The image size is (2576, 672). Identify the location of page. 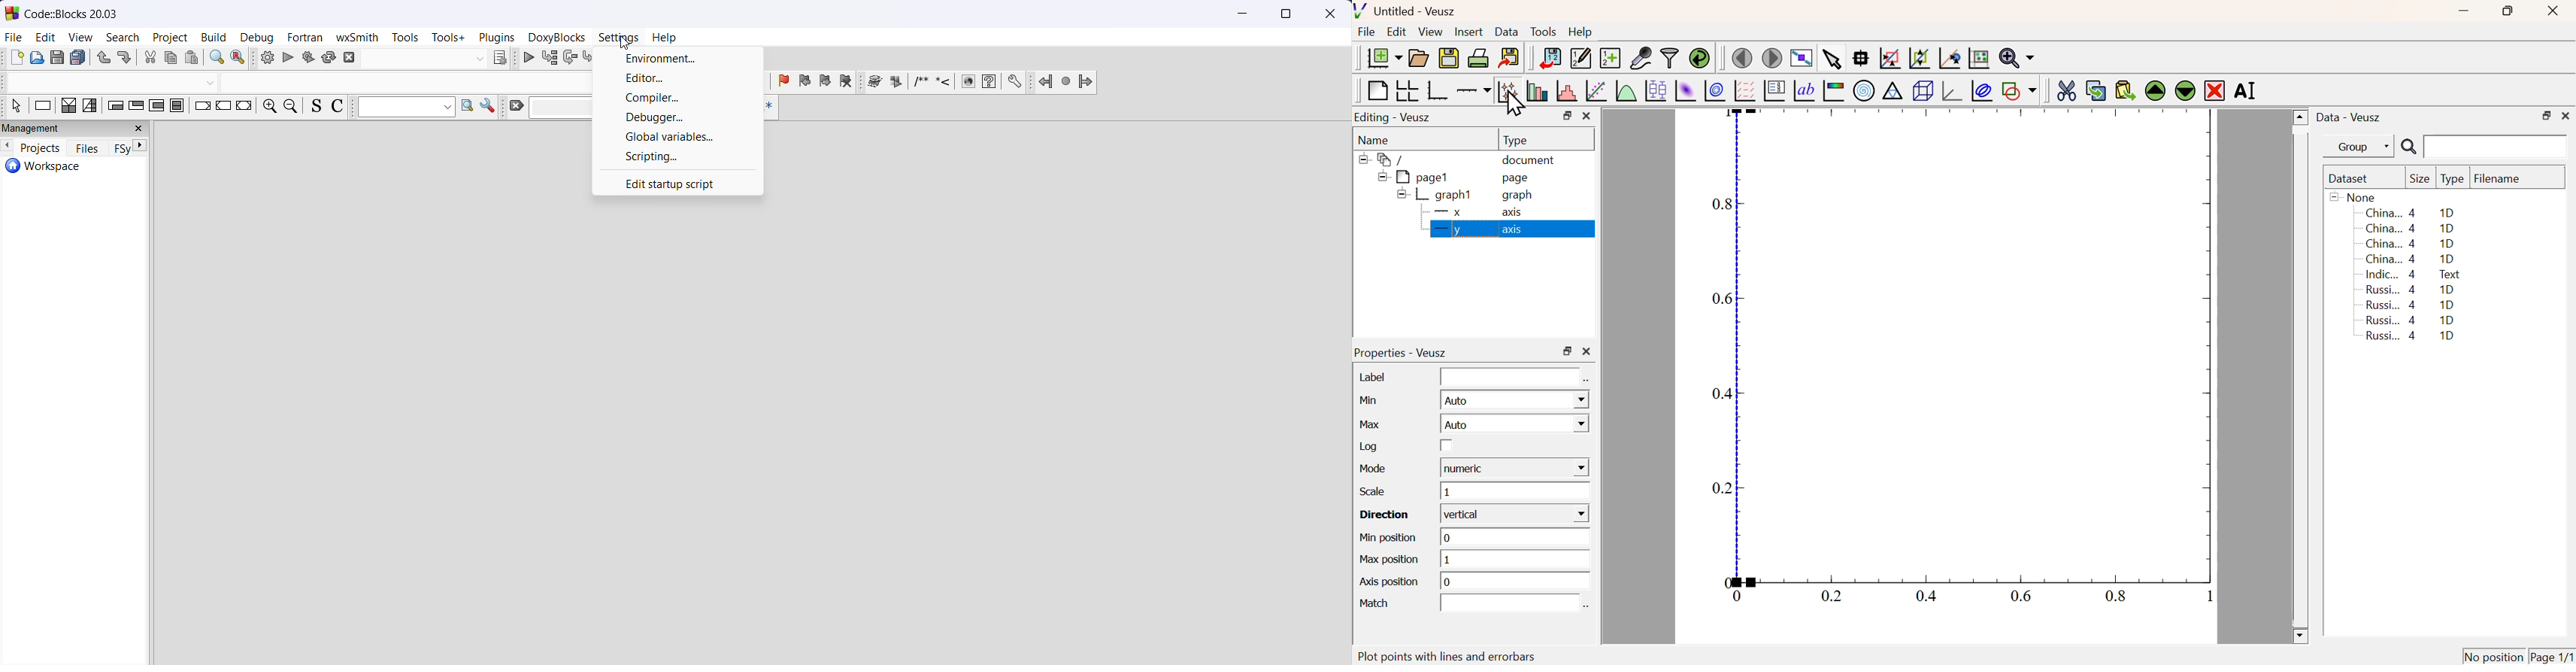
(1518, 177).